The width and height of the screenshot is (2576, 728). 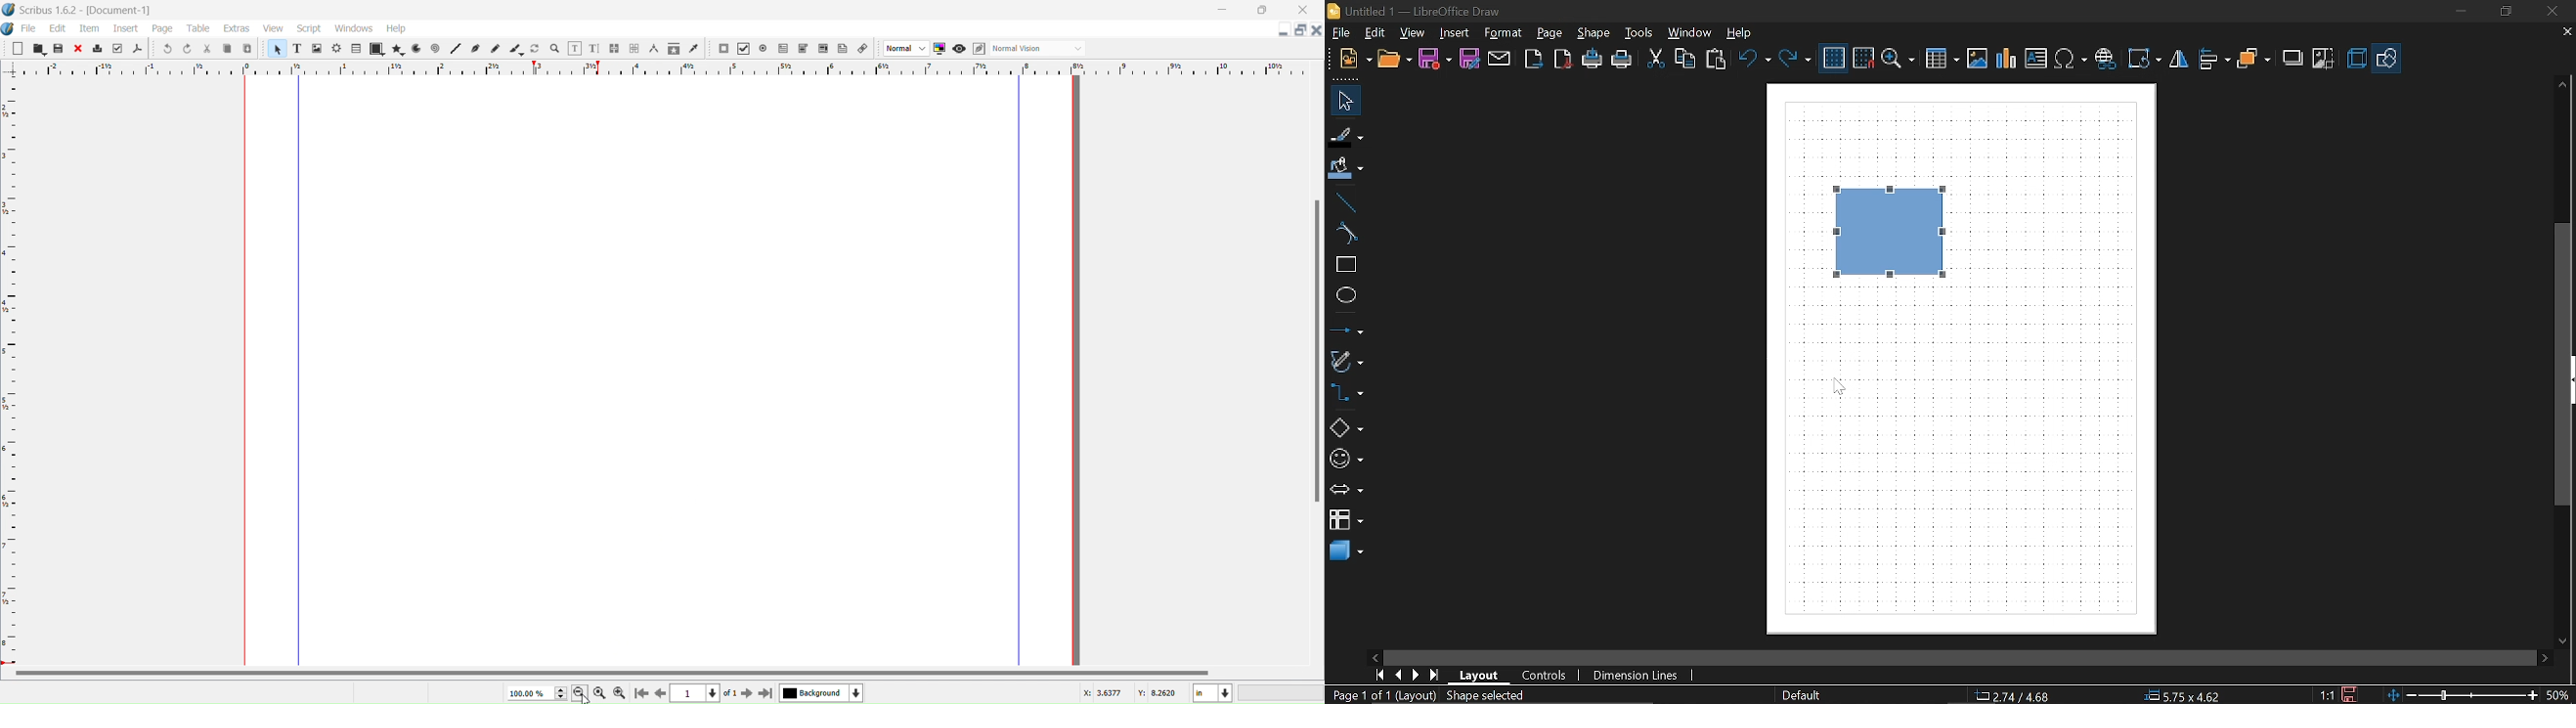 What do you see at coordinates (14, 371) in the screenshot?
I see `Vertical Ruler` at bounding box center [14, 371].